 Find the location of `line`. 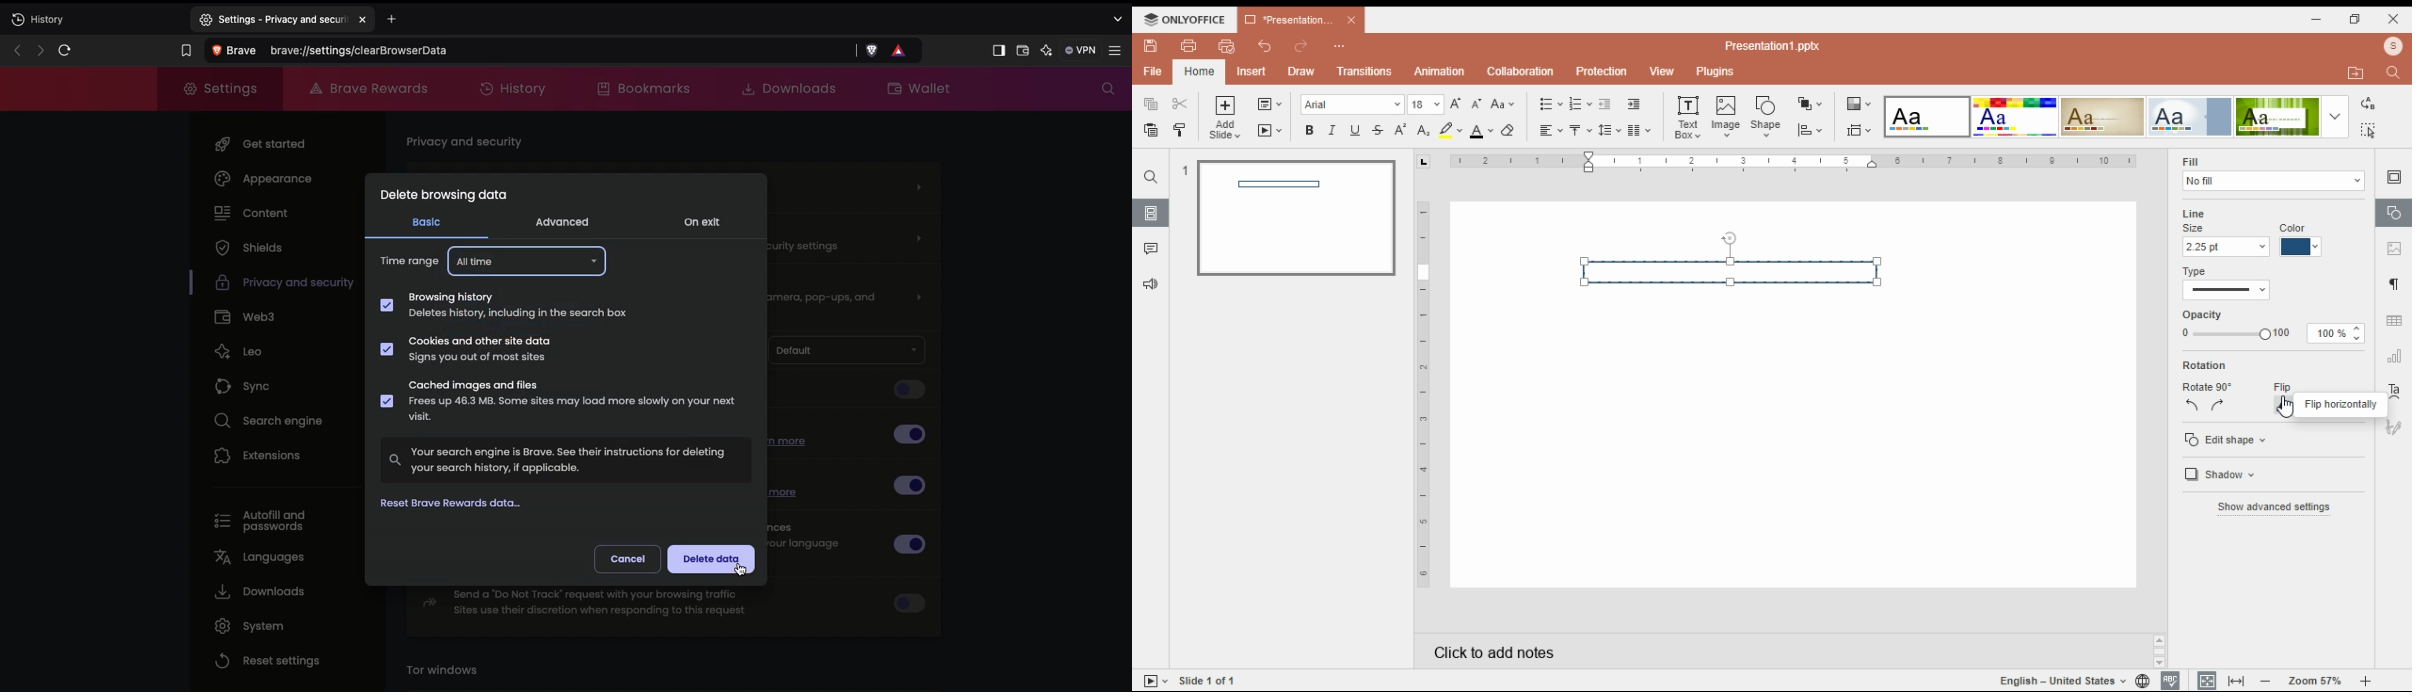

line is located at coordinates (2194, 214).